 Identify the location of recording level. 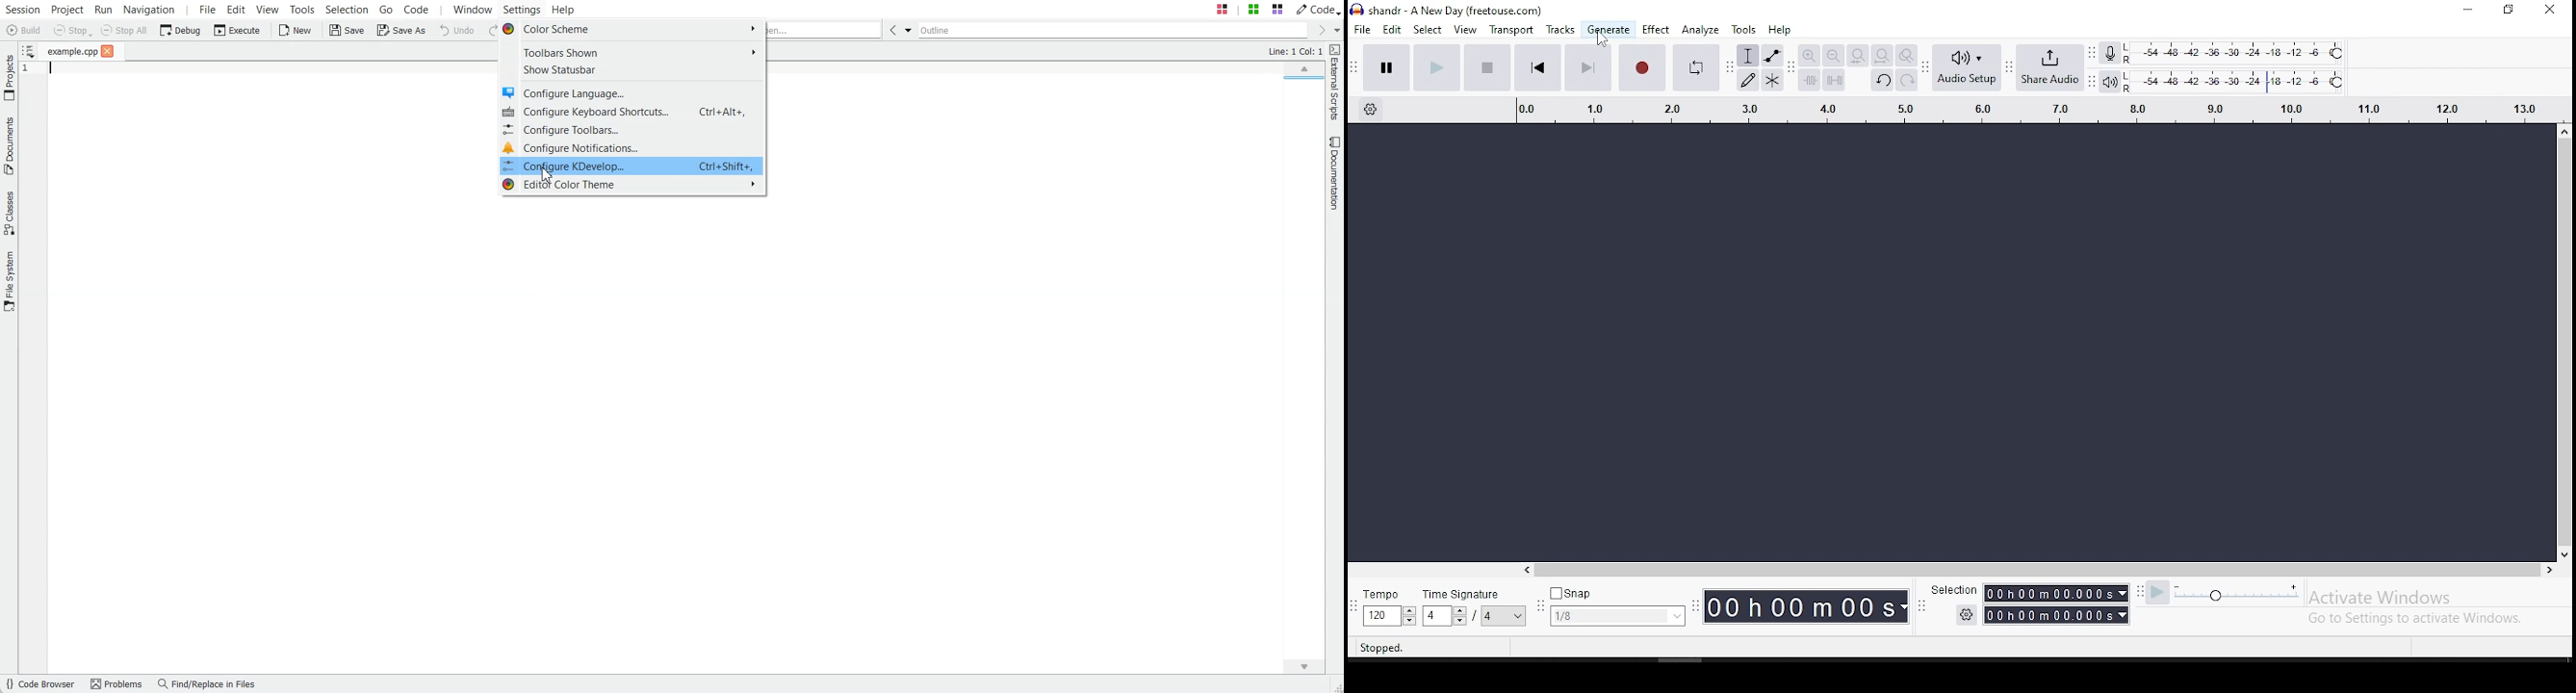
(2238, 51).